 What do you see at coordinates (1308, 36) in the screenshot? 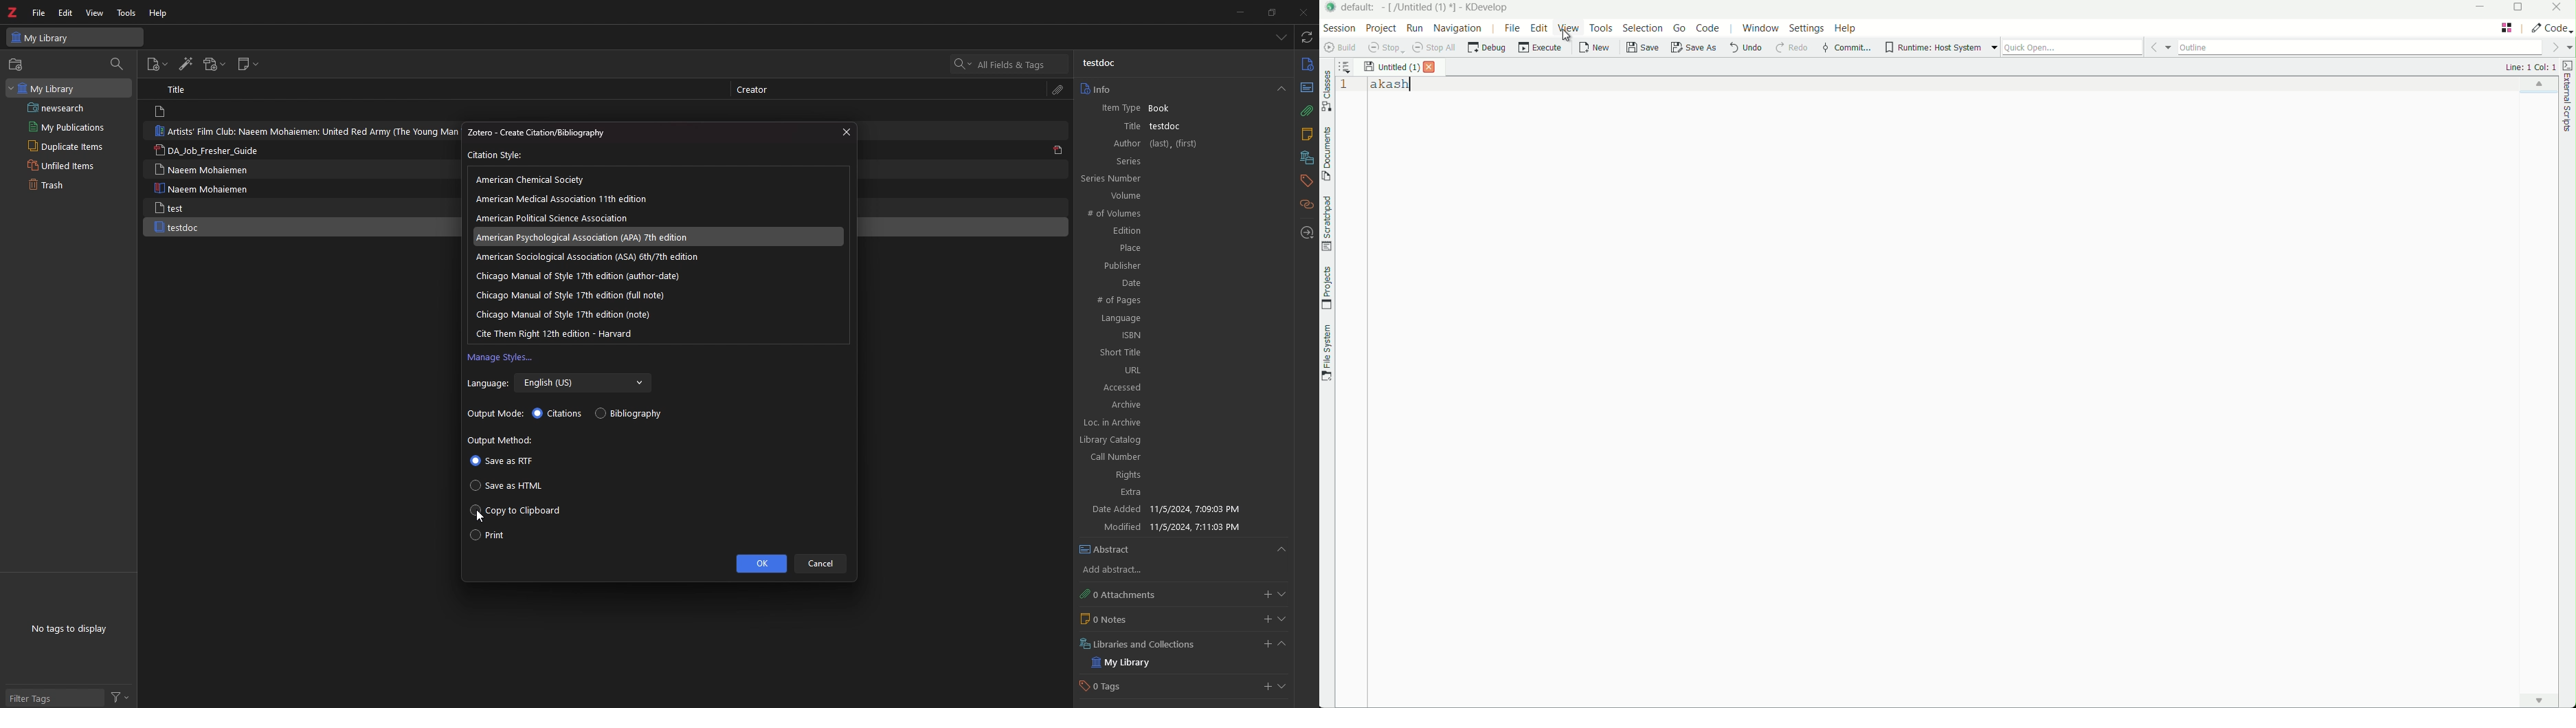
I see `sync with zotero.org` at bounding box center [1308, 36].